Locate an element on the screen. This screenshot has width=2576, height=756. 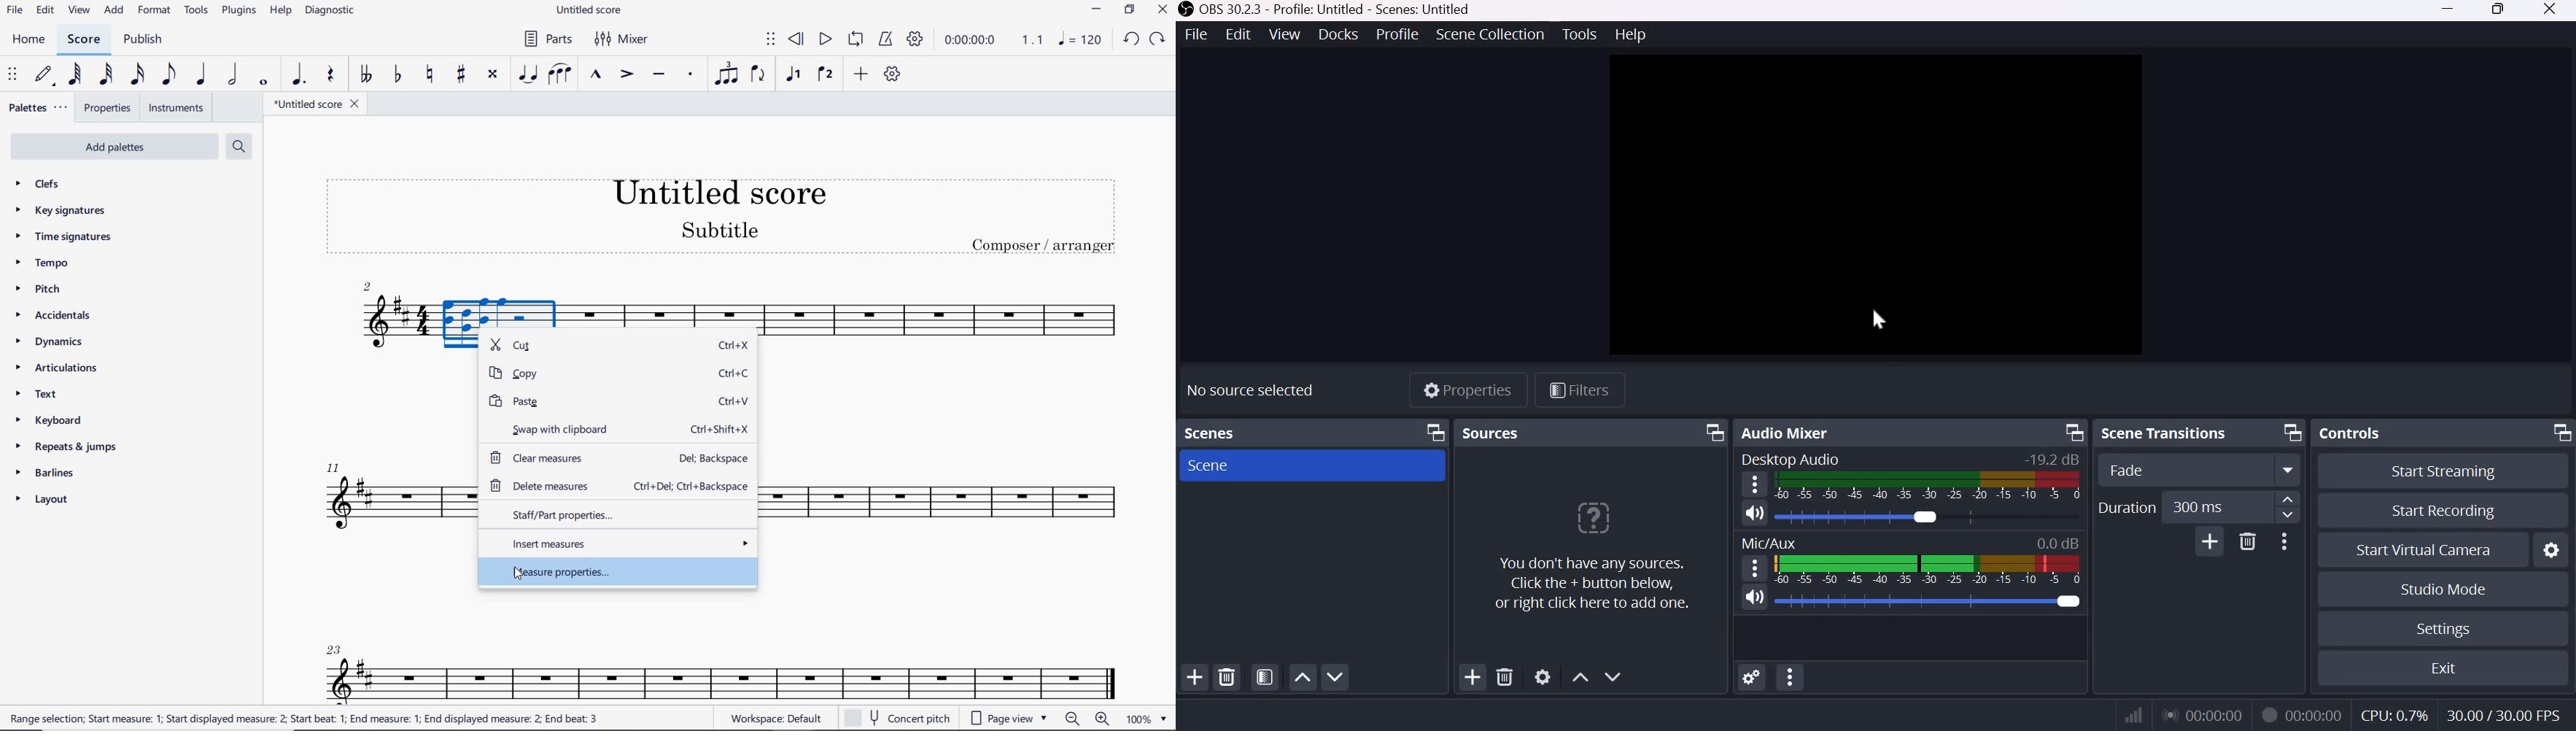
64TH NOTE is located at coordinates (76, 75).